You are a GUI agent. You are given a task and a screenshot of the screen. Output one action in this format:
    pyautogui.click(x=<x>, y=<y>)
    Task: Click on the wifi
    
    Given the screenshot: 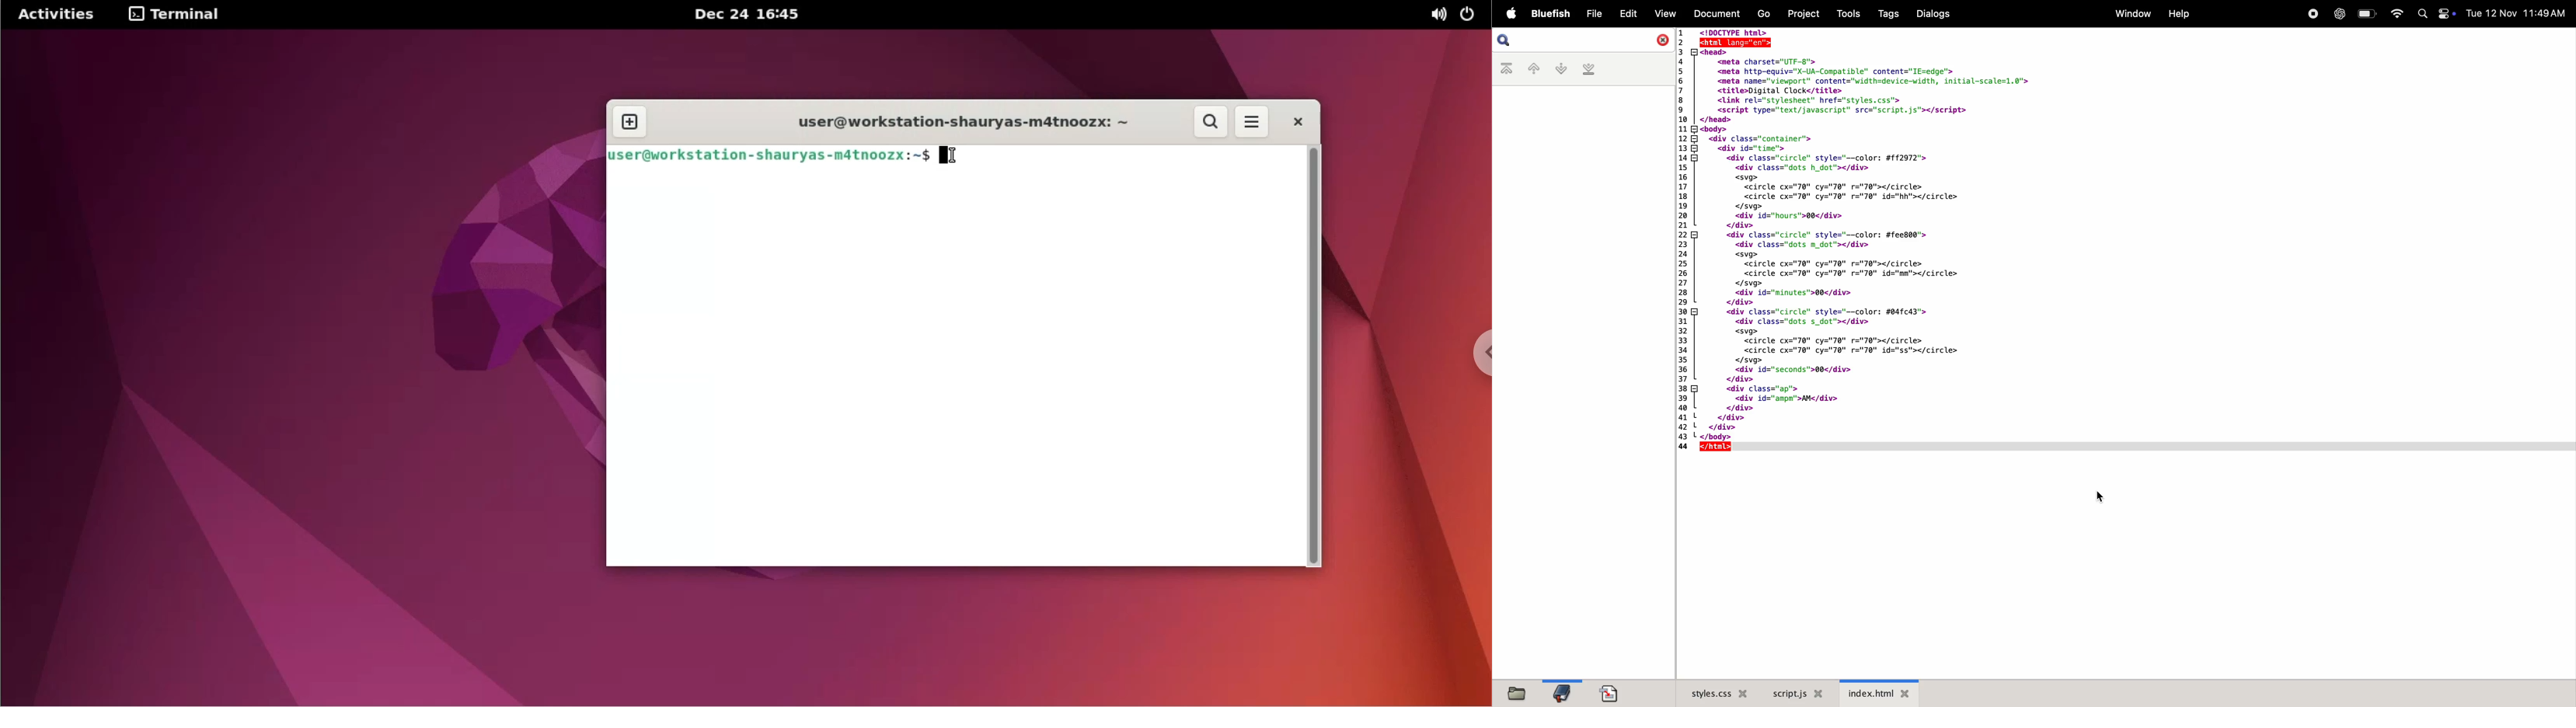 What is the action you would take?
    pyautogui.click(x=2396, y=13)
    